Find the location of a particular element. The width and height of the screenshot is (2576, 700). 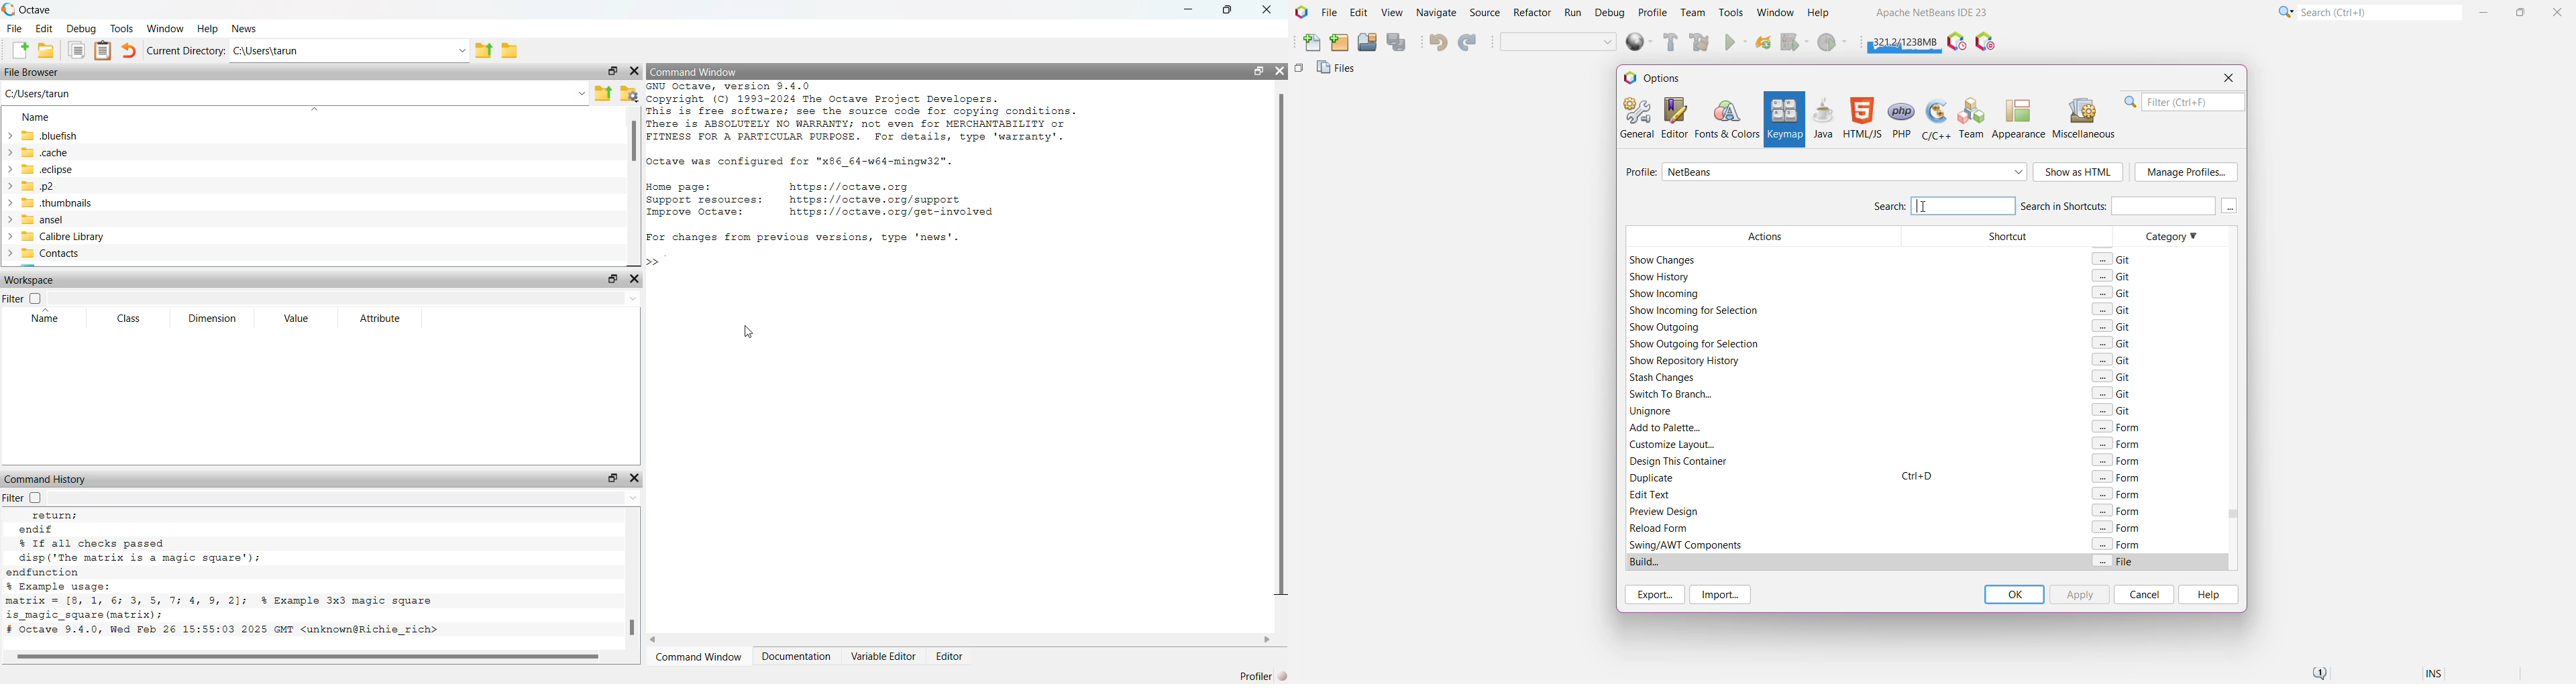

New File is located at coordinates (1309, 44).